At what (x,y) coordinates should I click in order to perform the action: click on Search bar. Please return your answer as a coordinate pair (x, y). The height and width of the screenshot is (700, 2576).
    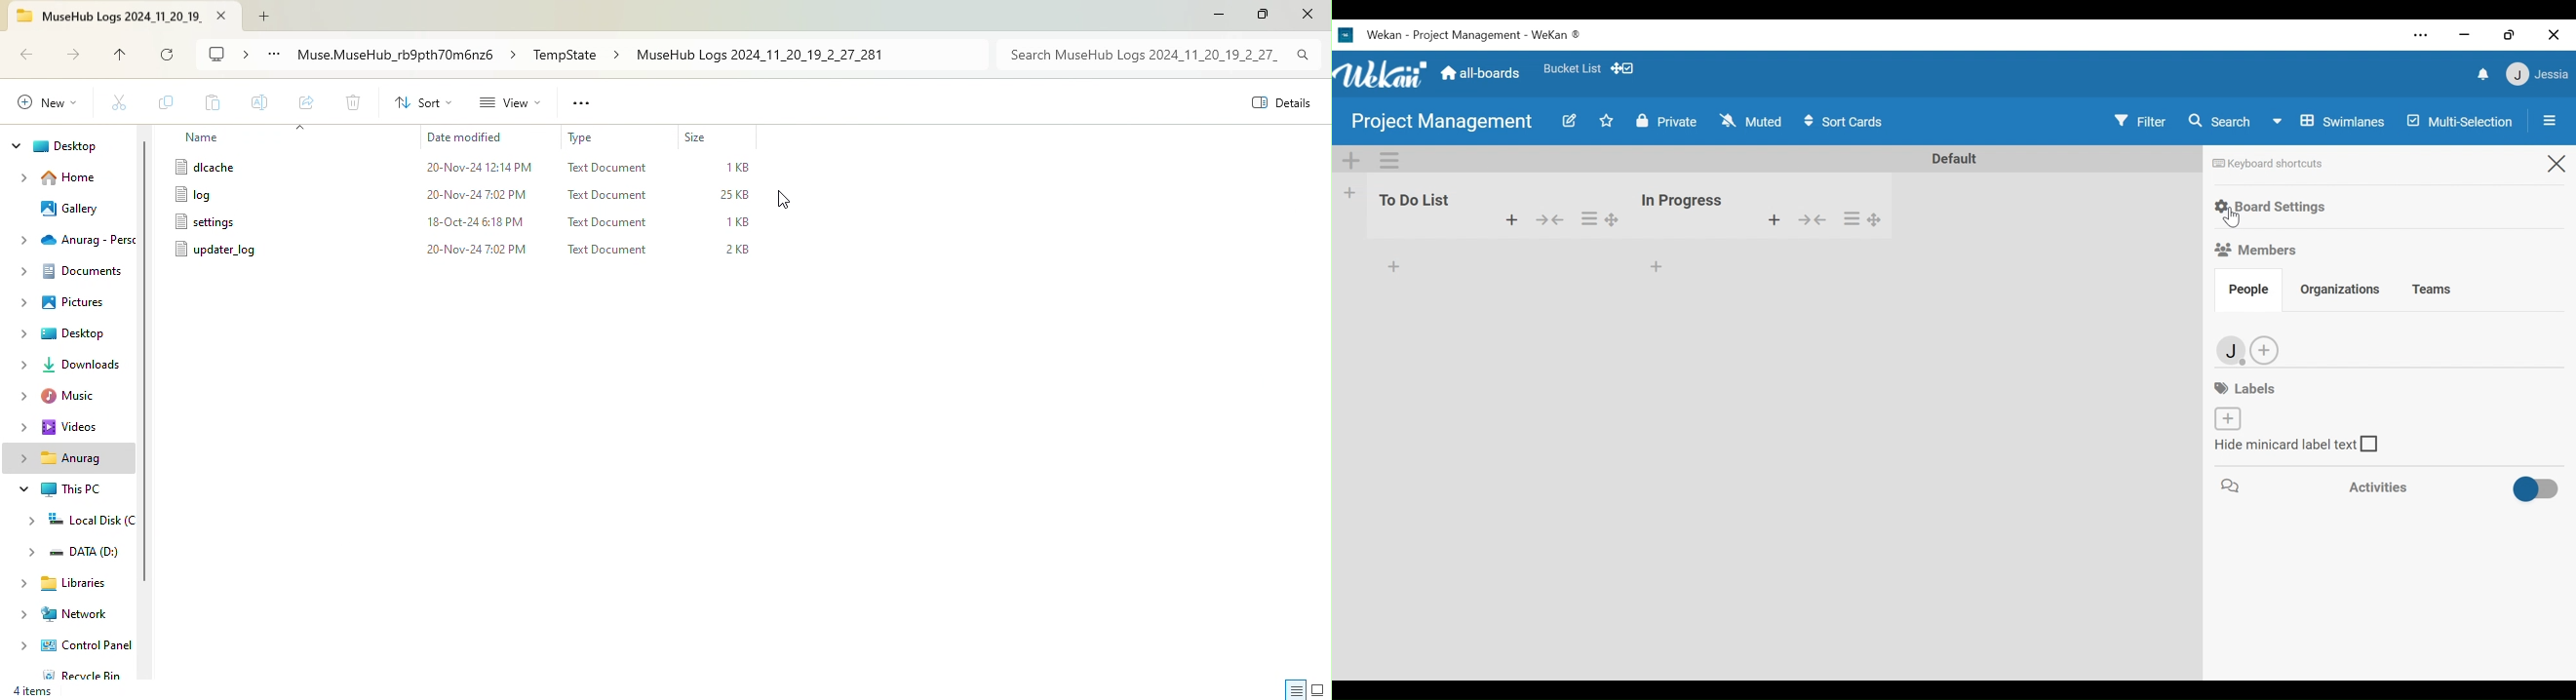
    Looking at the image, I should click on (1158, 52).